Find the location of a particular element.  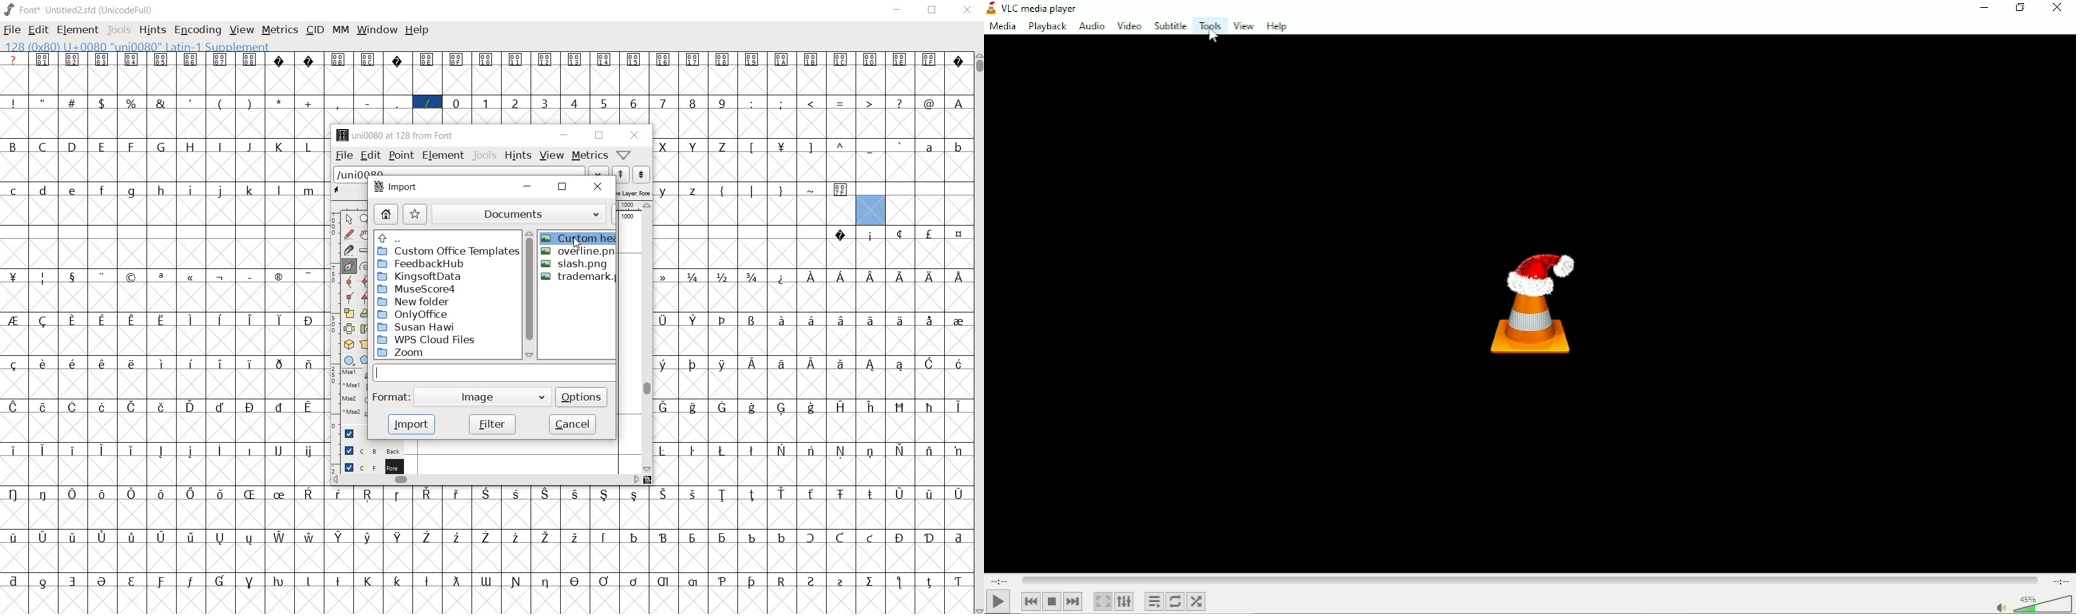

glyph is located at coordinates (663, 103).